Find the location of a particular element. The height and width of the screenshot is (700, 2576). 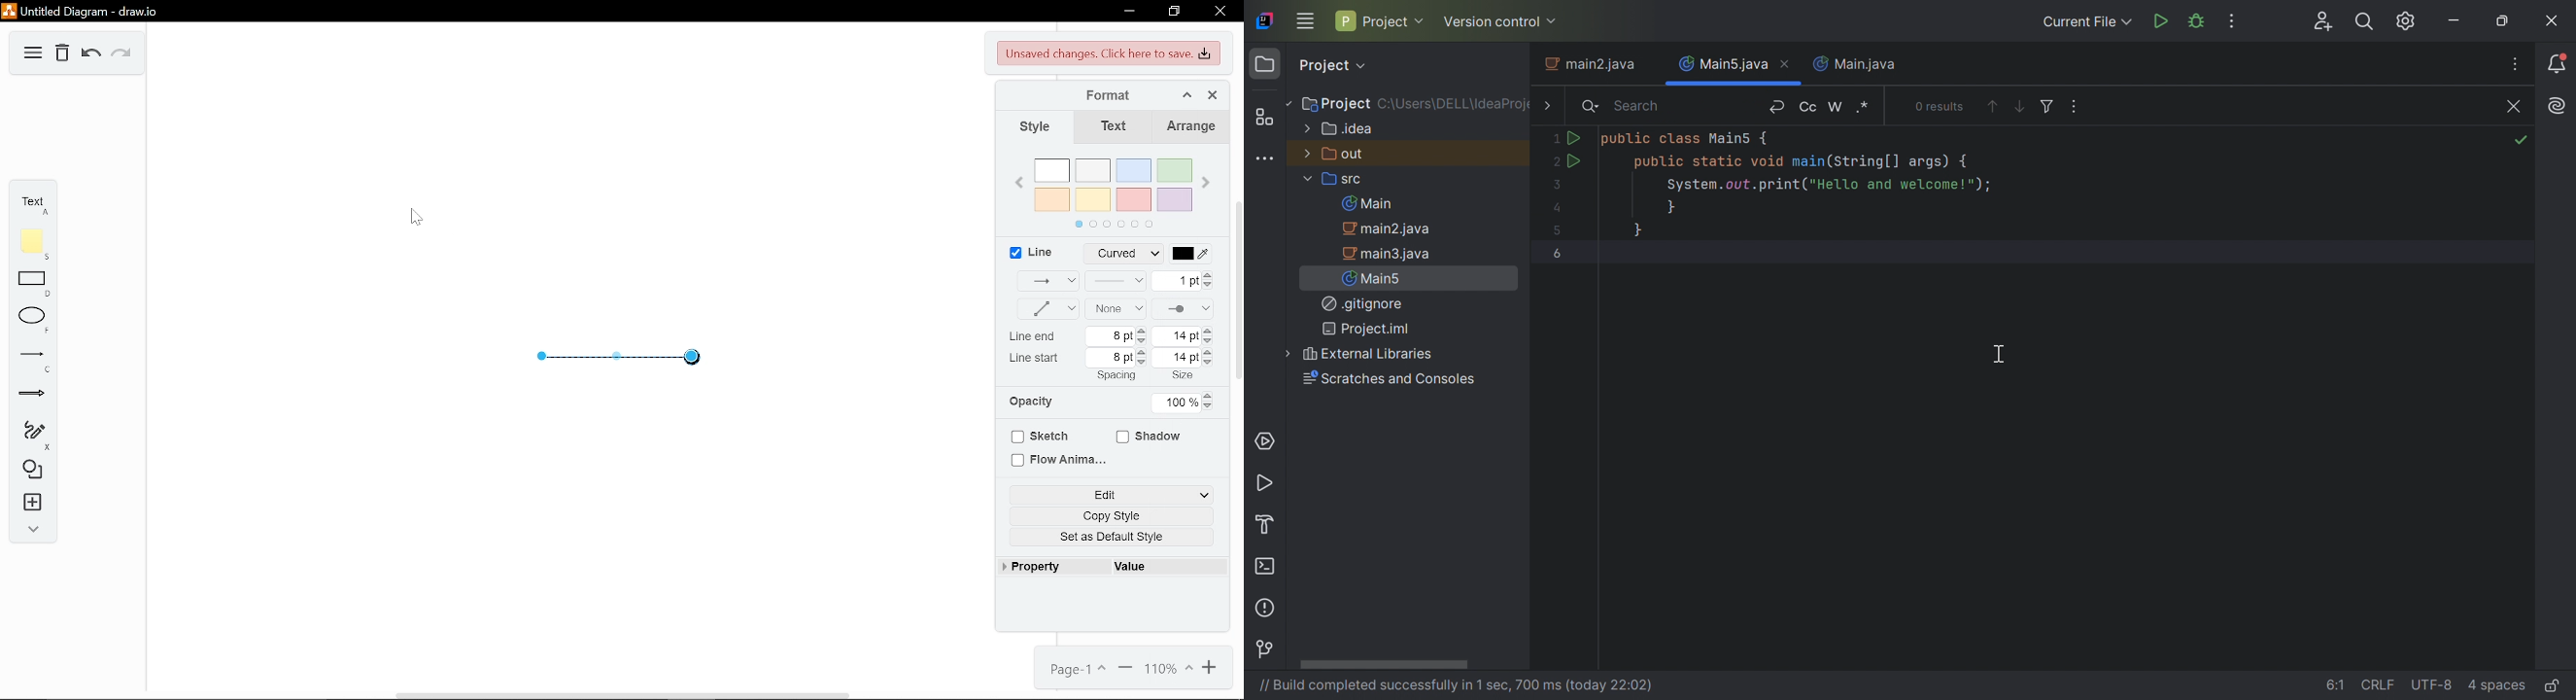

Next is located at coordinates (1206, 184).